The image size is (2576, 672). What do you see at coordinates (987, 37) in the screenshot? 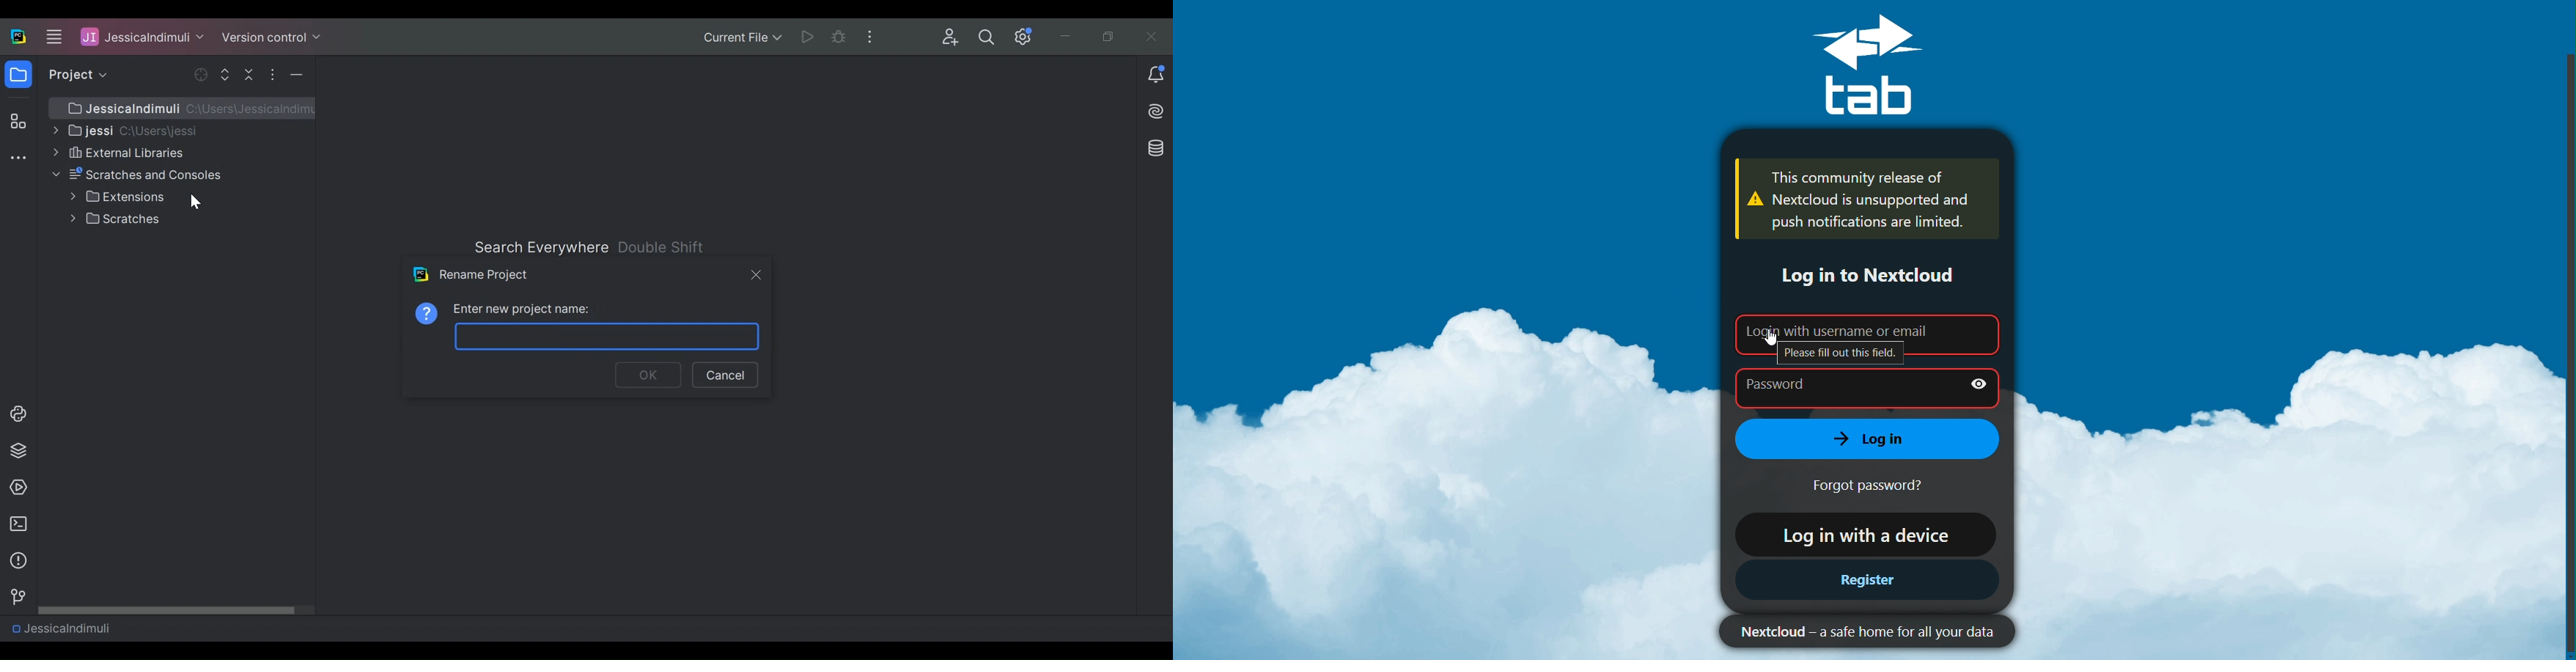
I see `Search` at bounding box center [987, 37].